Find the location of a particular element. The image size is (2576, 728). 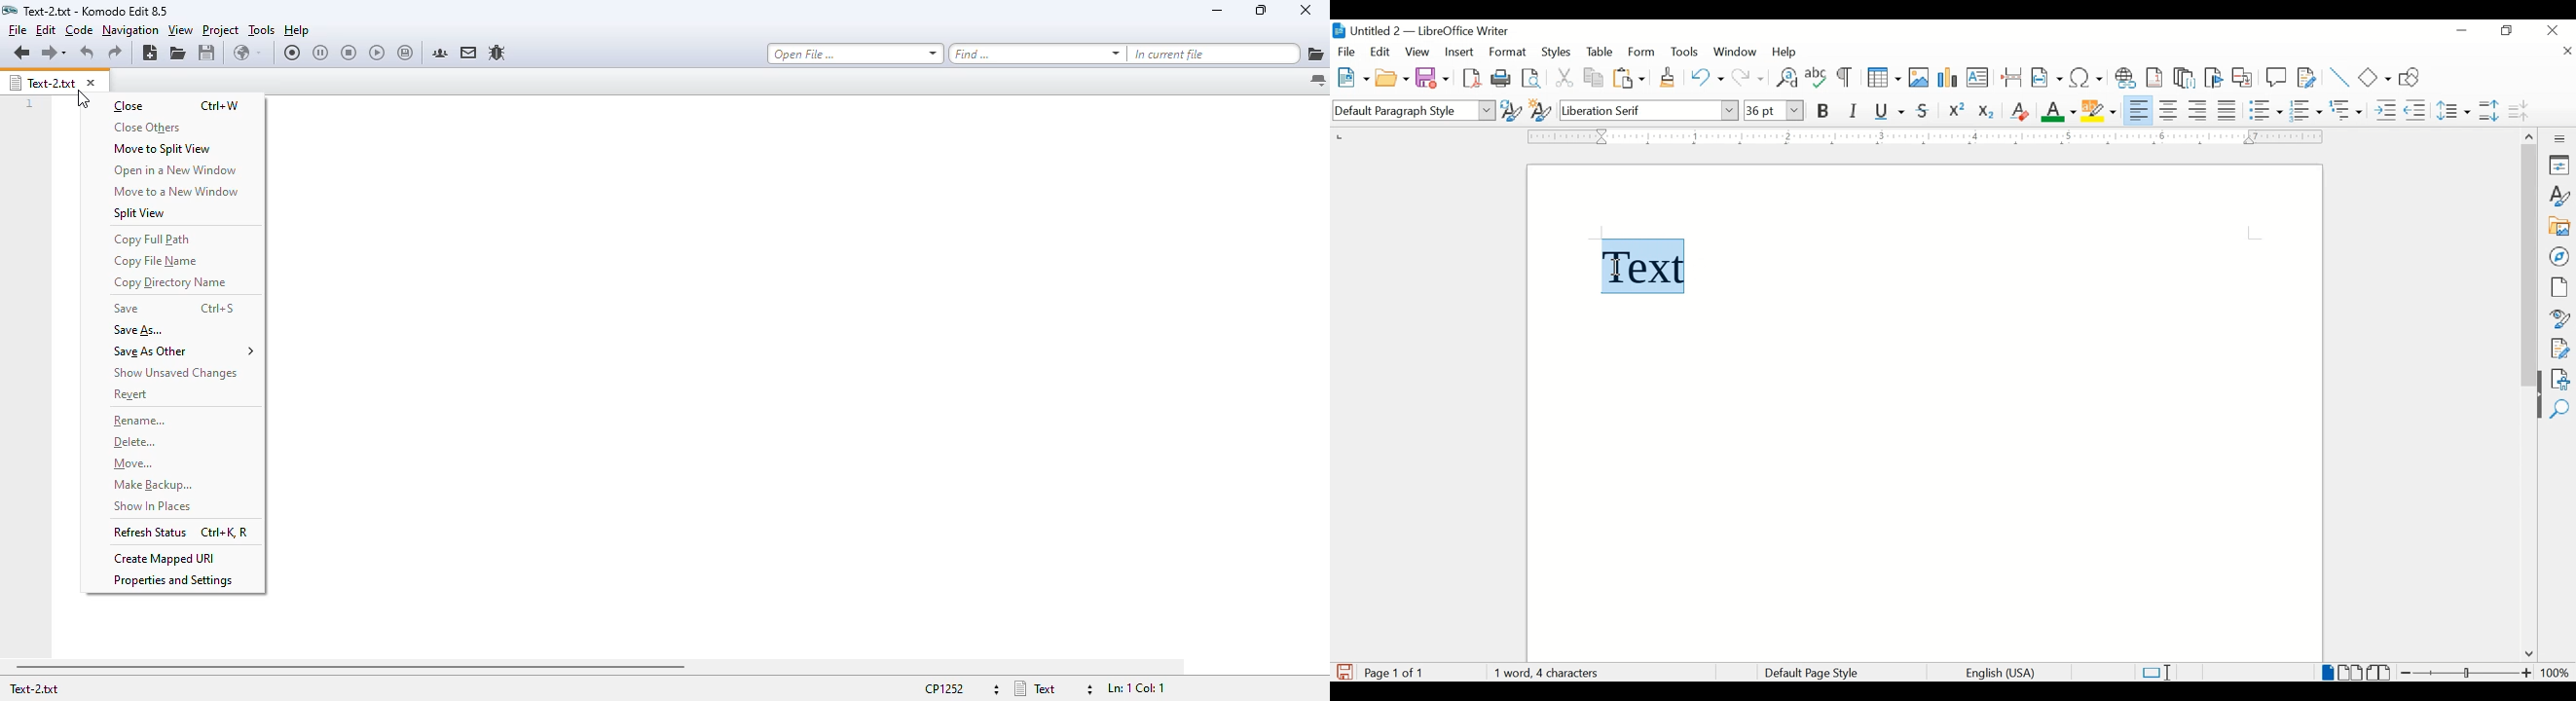

decrease paragraph spacing is located at coordinates (2518, 110).